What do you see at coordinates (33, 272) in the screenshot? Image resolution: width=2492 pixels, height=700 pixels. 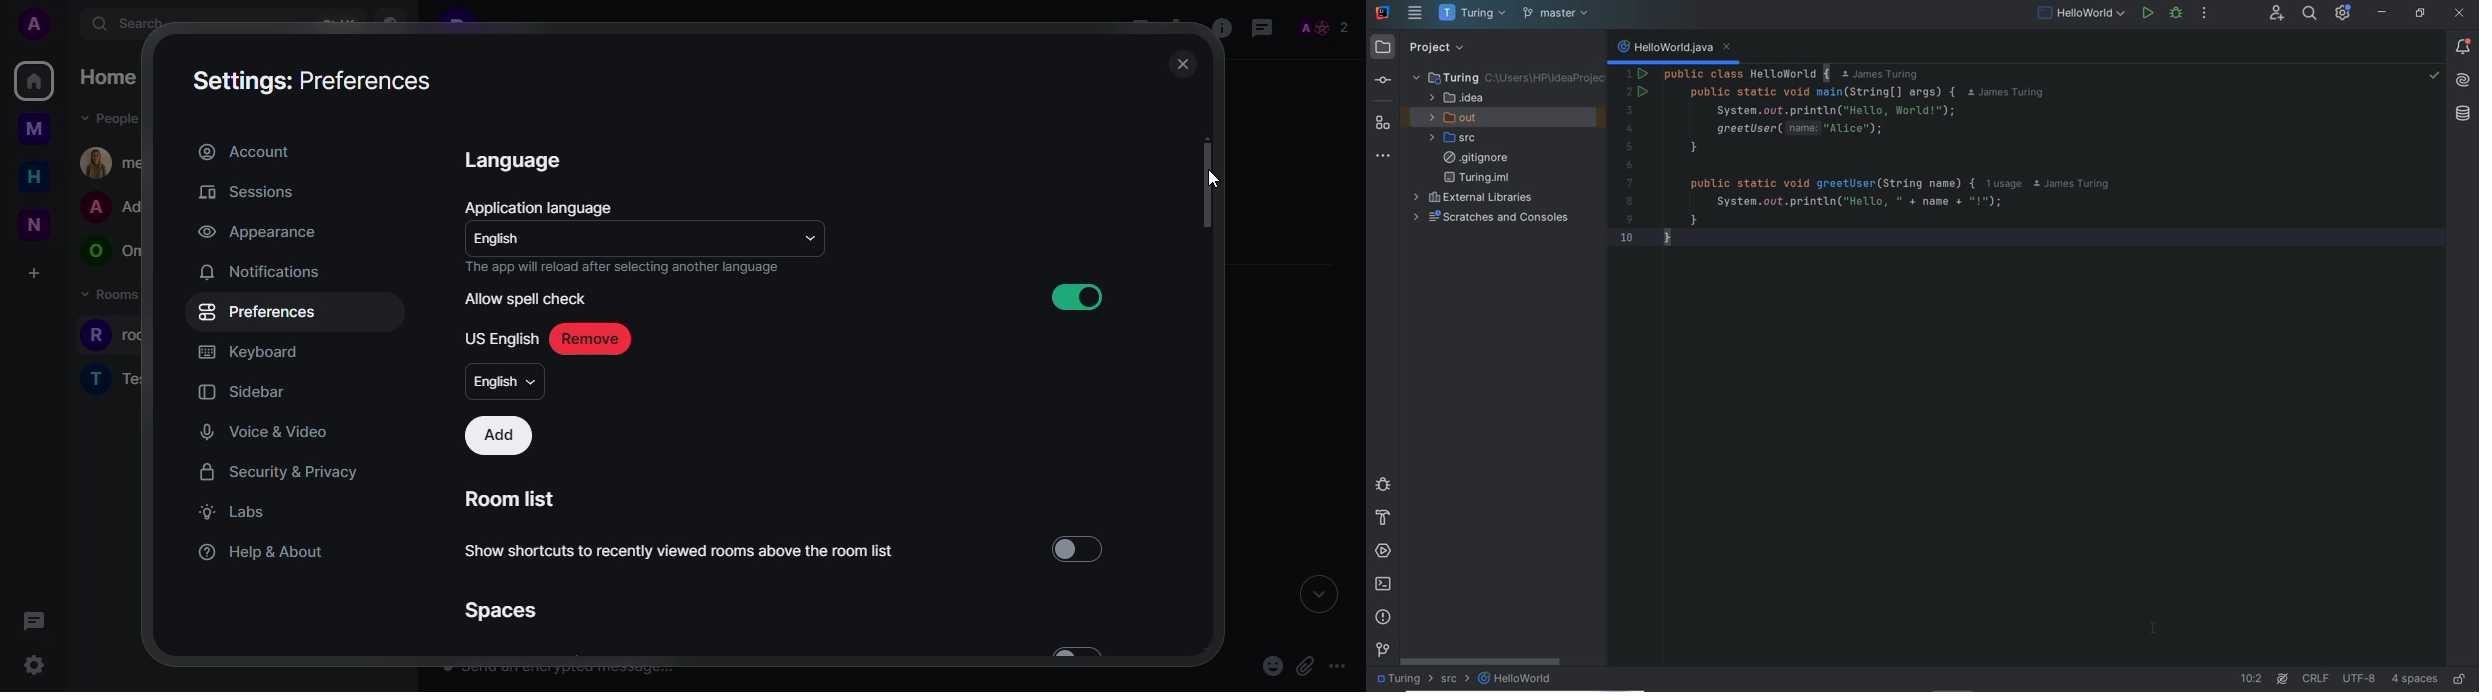 I see `create a space` at bounding box center [33, 272].